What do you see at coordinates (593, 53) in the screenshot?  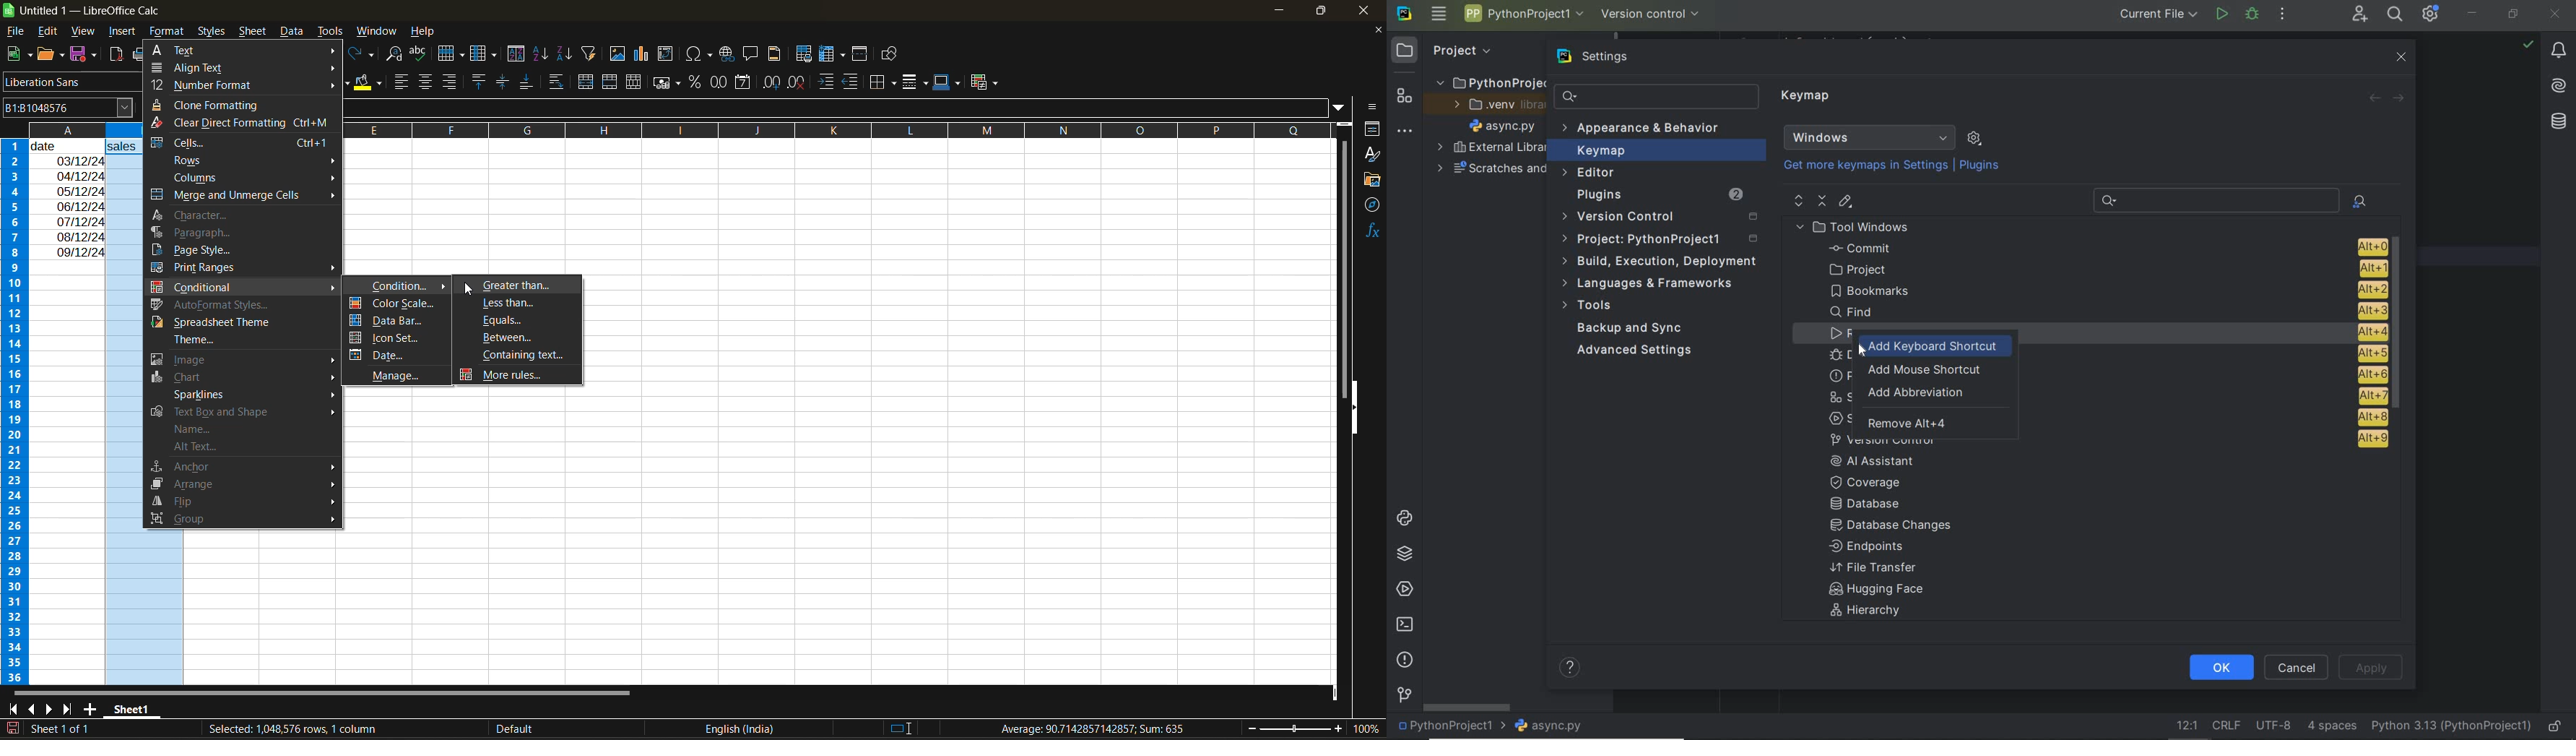 I see `autofill` at bounding box center [593, 53].